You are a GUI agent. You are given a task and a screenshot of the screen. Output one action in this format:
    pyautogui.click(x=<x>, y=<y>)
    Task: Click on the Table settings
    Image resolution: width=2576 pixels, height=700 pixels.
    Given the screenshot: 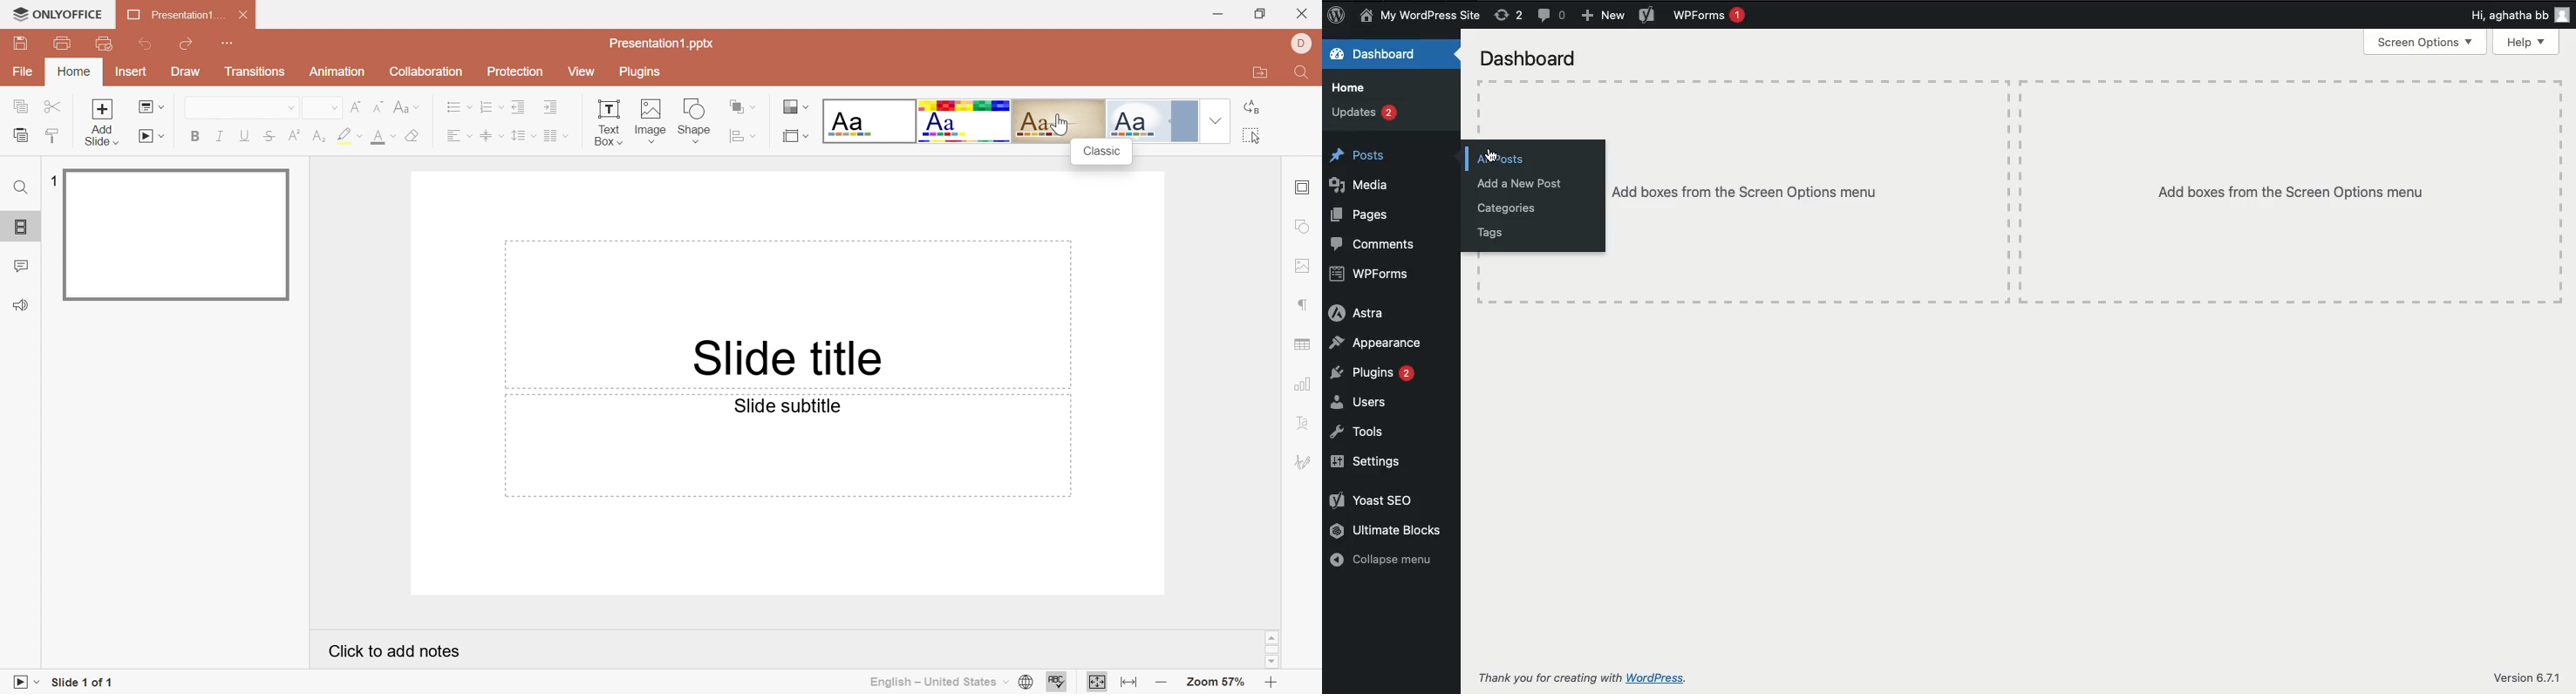 What is the action you would take?
    pyautogui.click(x=1304, y=346)
    